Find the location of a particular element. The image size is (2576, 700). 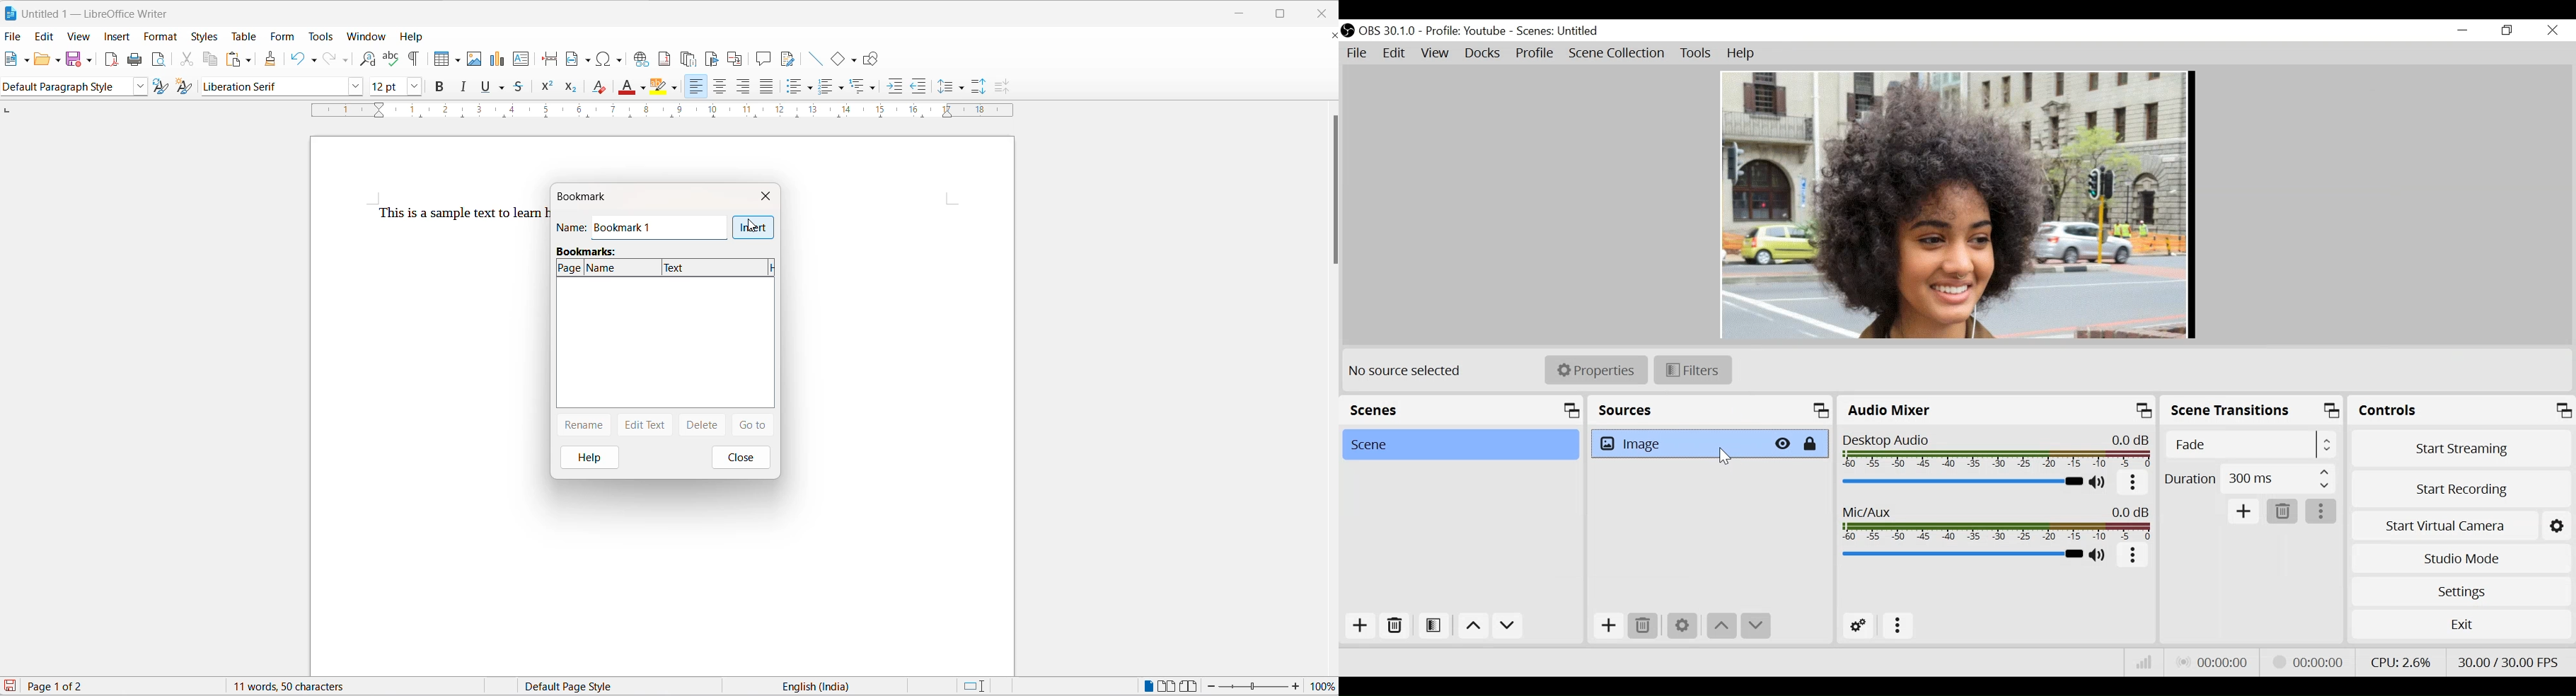

style is located at coordinates (66, 86).